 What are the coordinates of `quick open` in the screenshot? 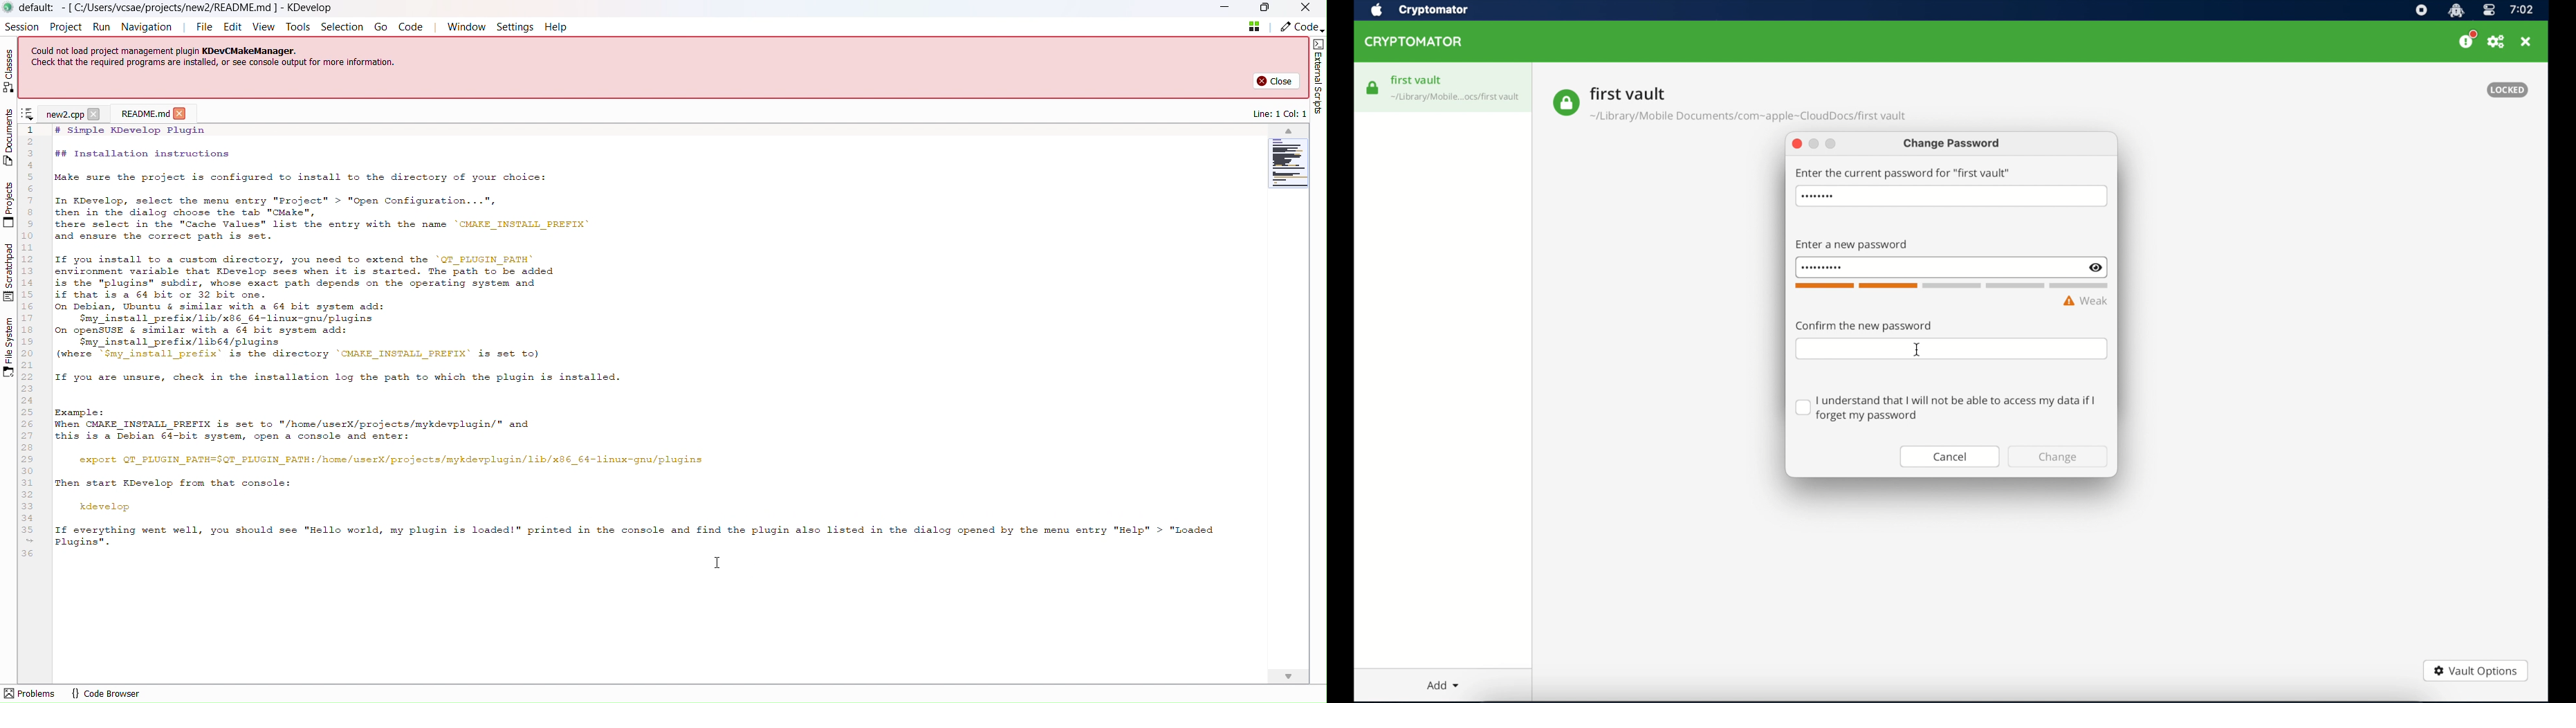 It's located at (1254, 26).